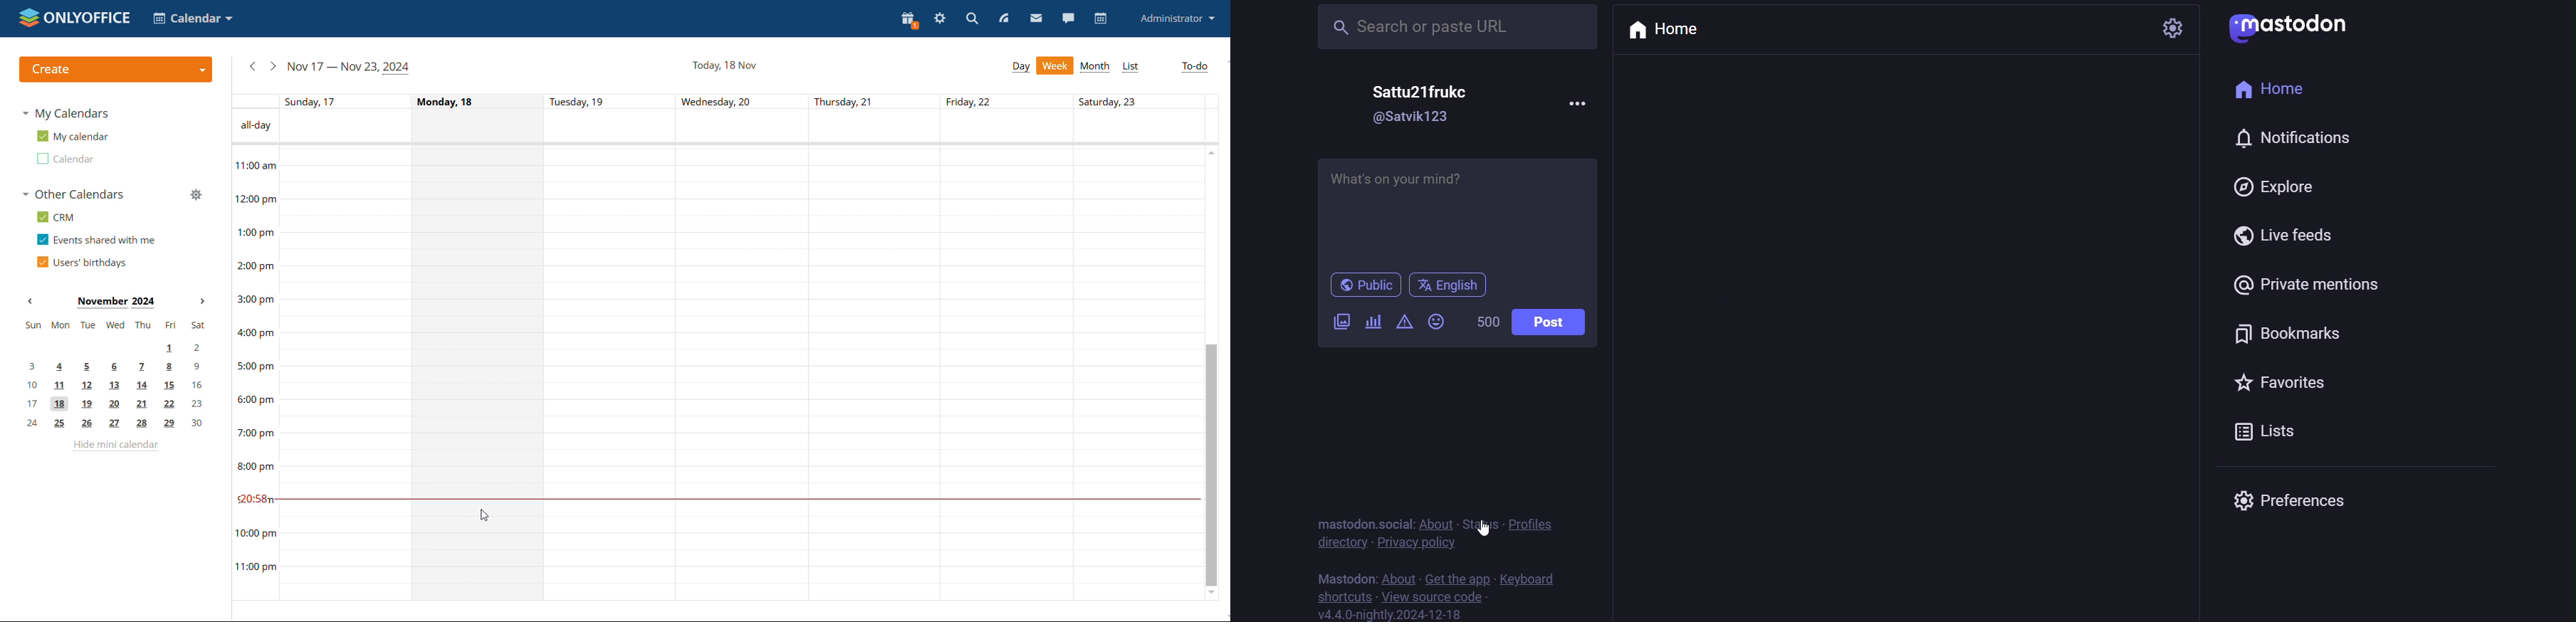  I want to click on Cursor, so click(1484, 529).